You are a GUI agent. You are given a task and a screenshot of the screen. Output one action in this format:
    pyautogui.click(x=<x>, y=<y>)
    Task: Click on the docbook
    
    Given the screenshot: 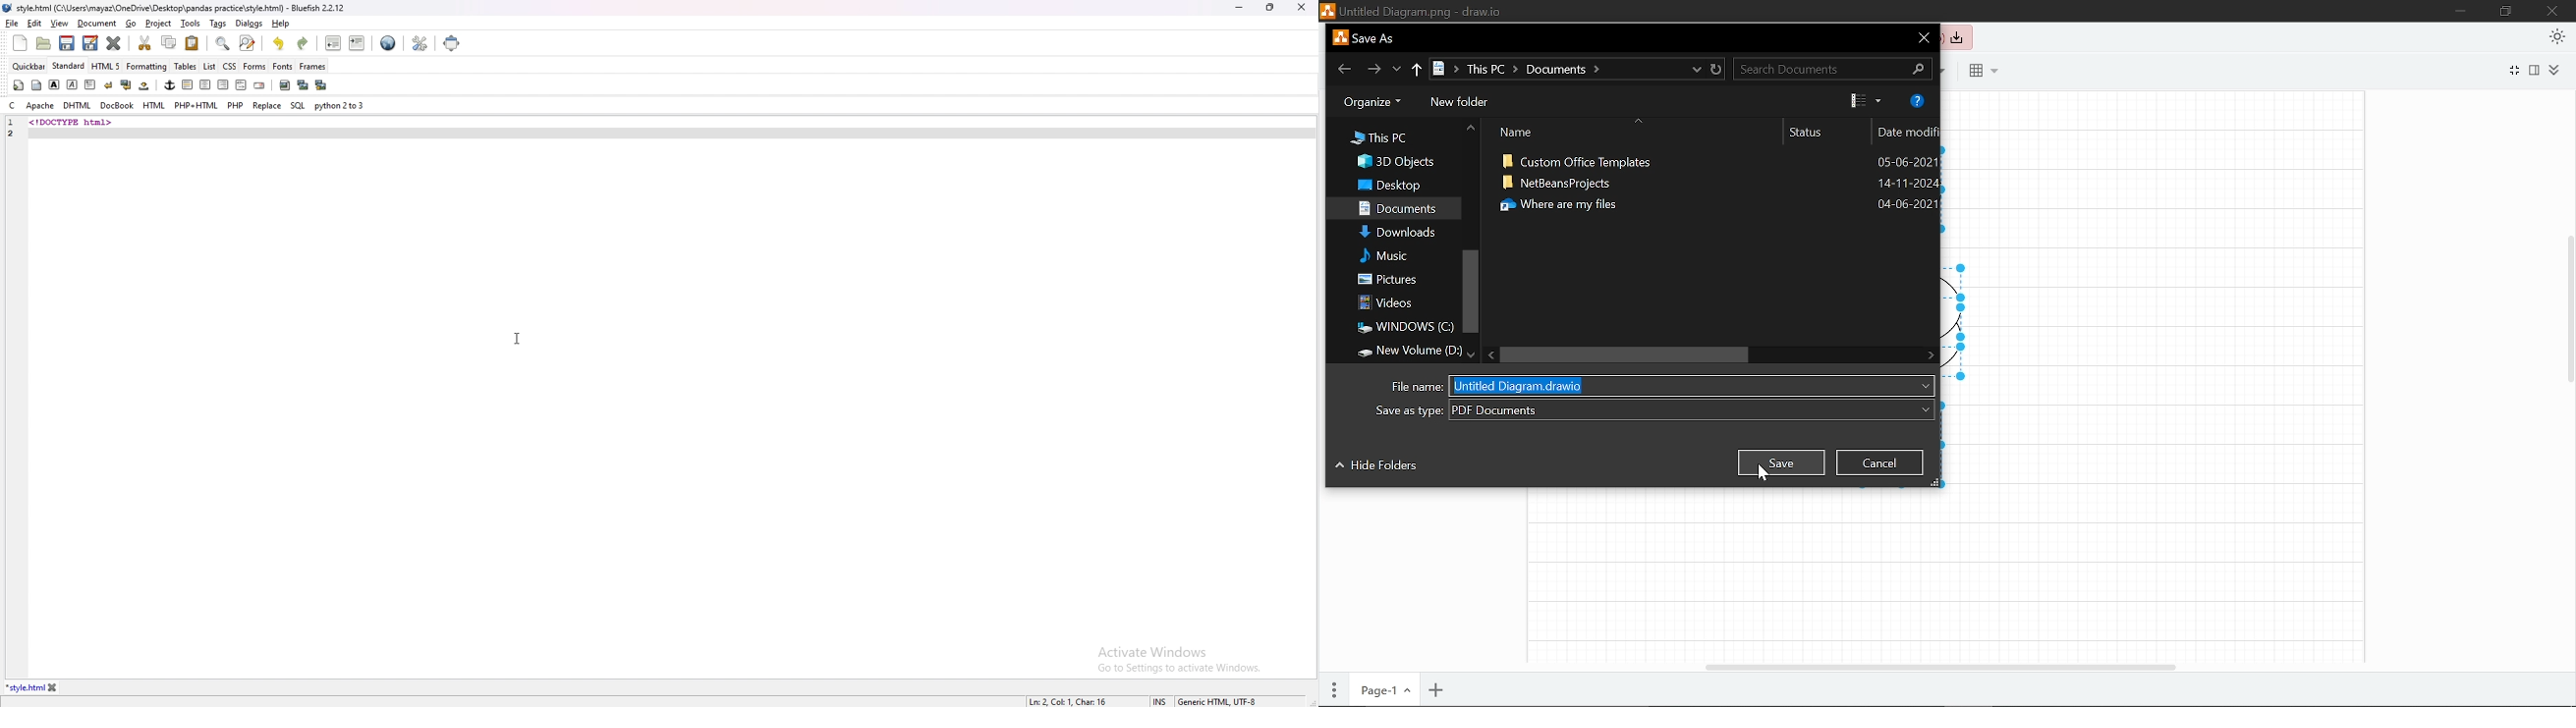 What is the action you would take?
    pyautogui.click(x=117, y=106)
    